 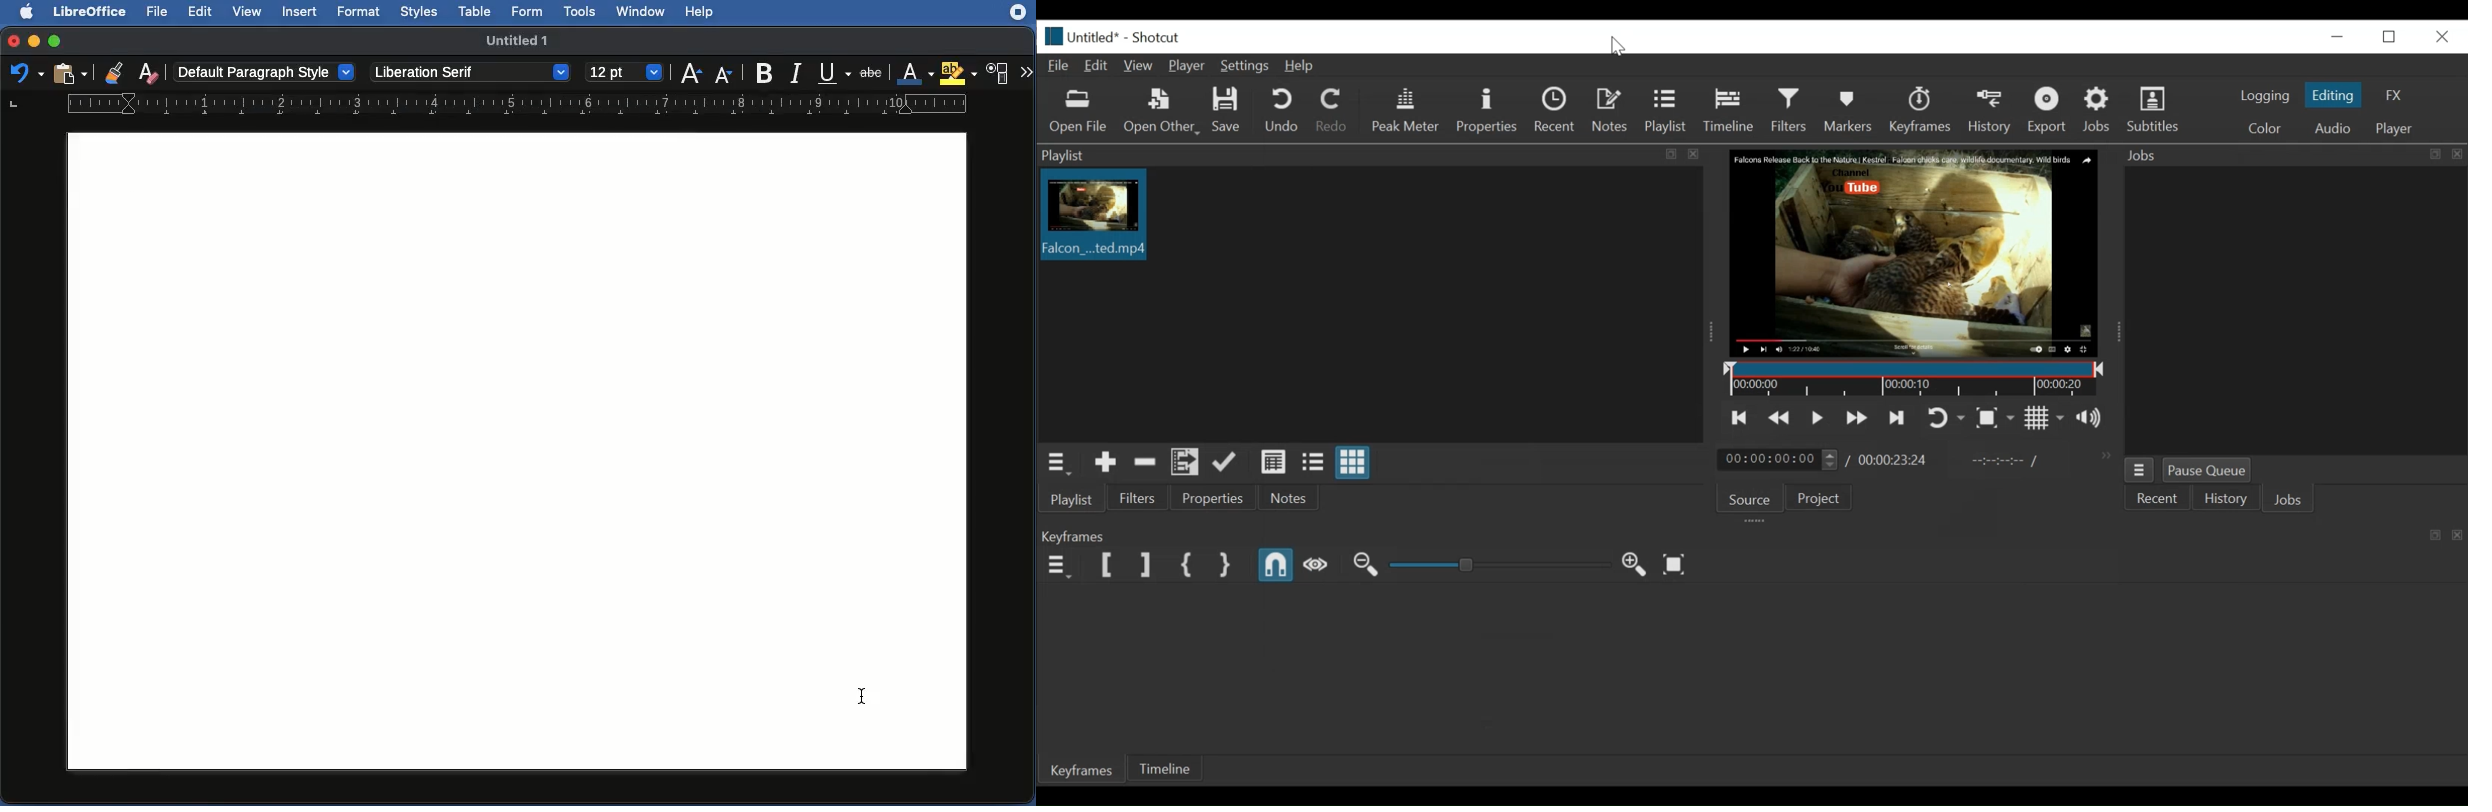 I want to click on History, so click(x=1993, y=112).